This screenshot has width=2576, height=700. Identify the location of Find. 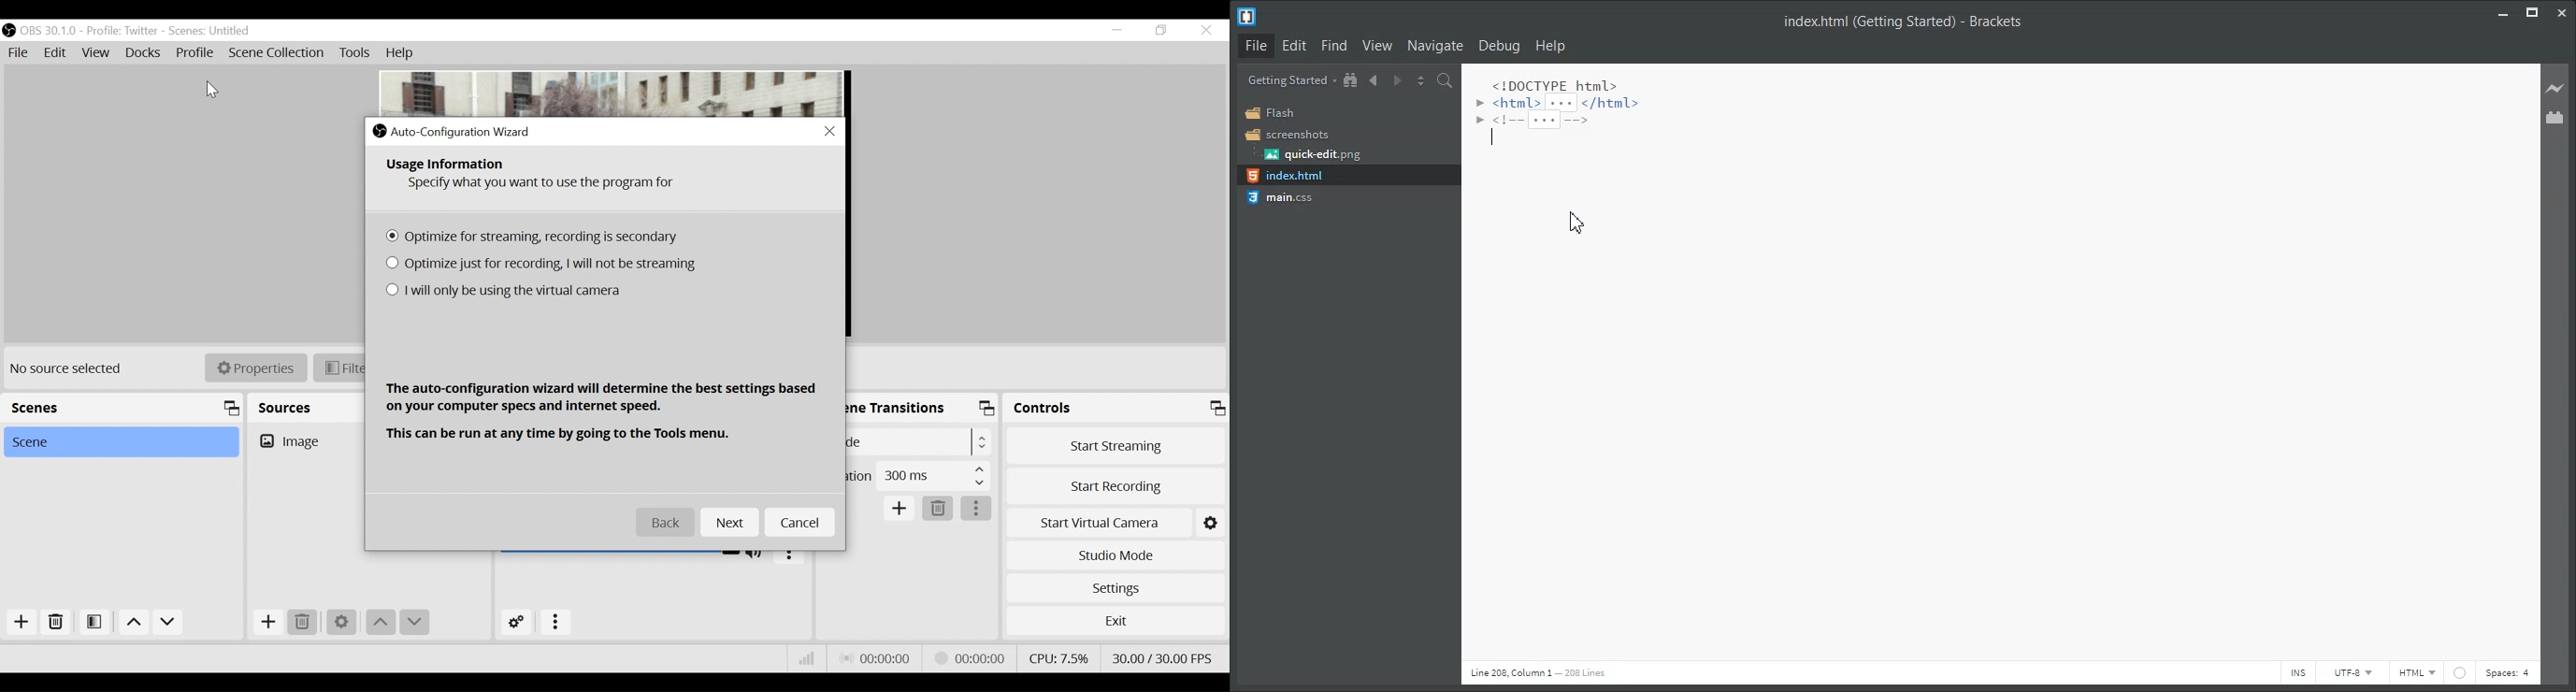
(1333, 45).